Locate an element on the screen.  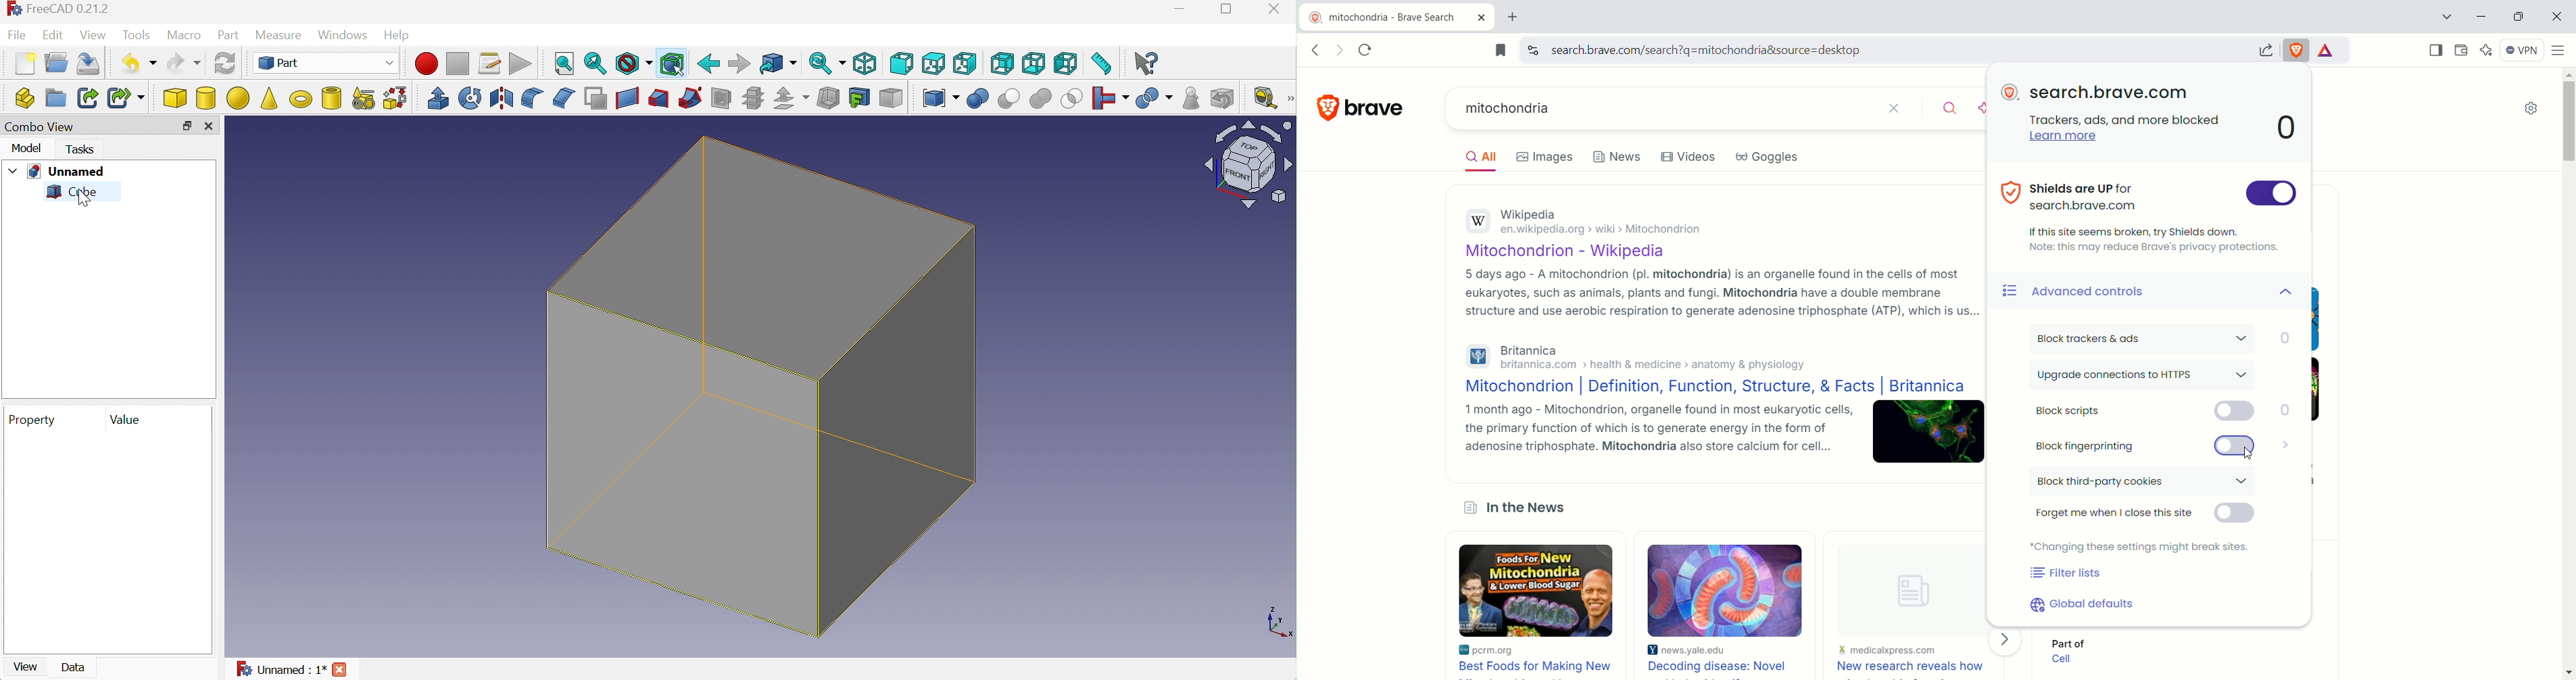
block trackers & ads is located at coordinates (2158, 338).